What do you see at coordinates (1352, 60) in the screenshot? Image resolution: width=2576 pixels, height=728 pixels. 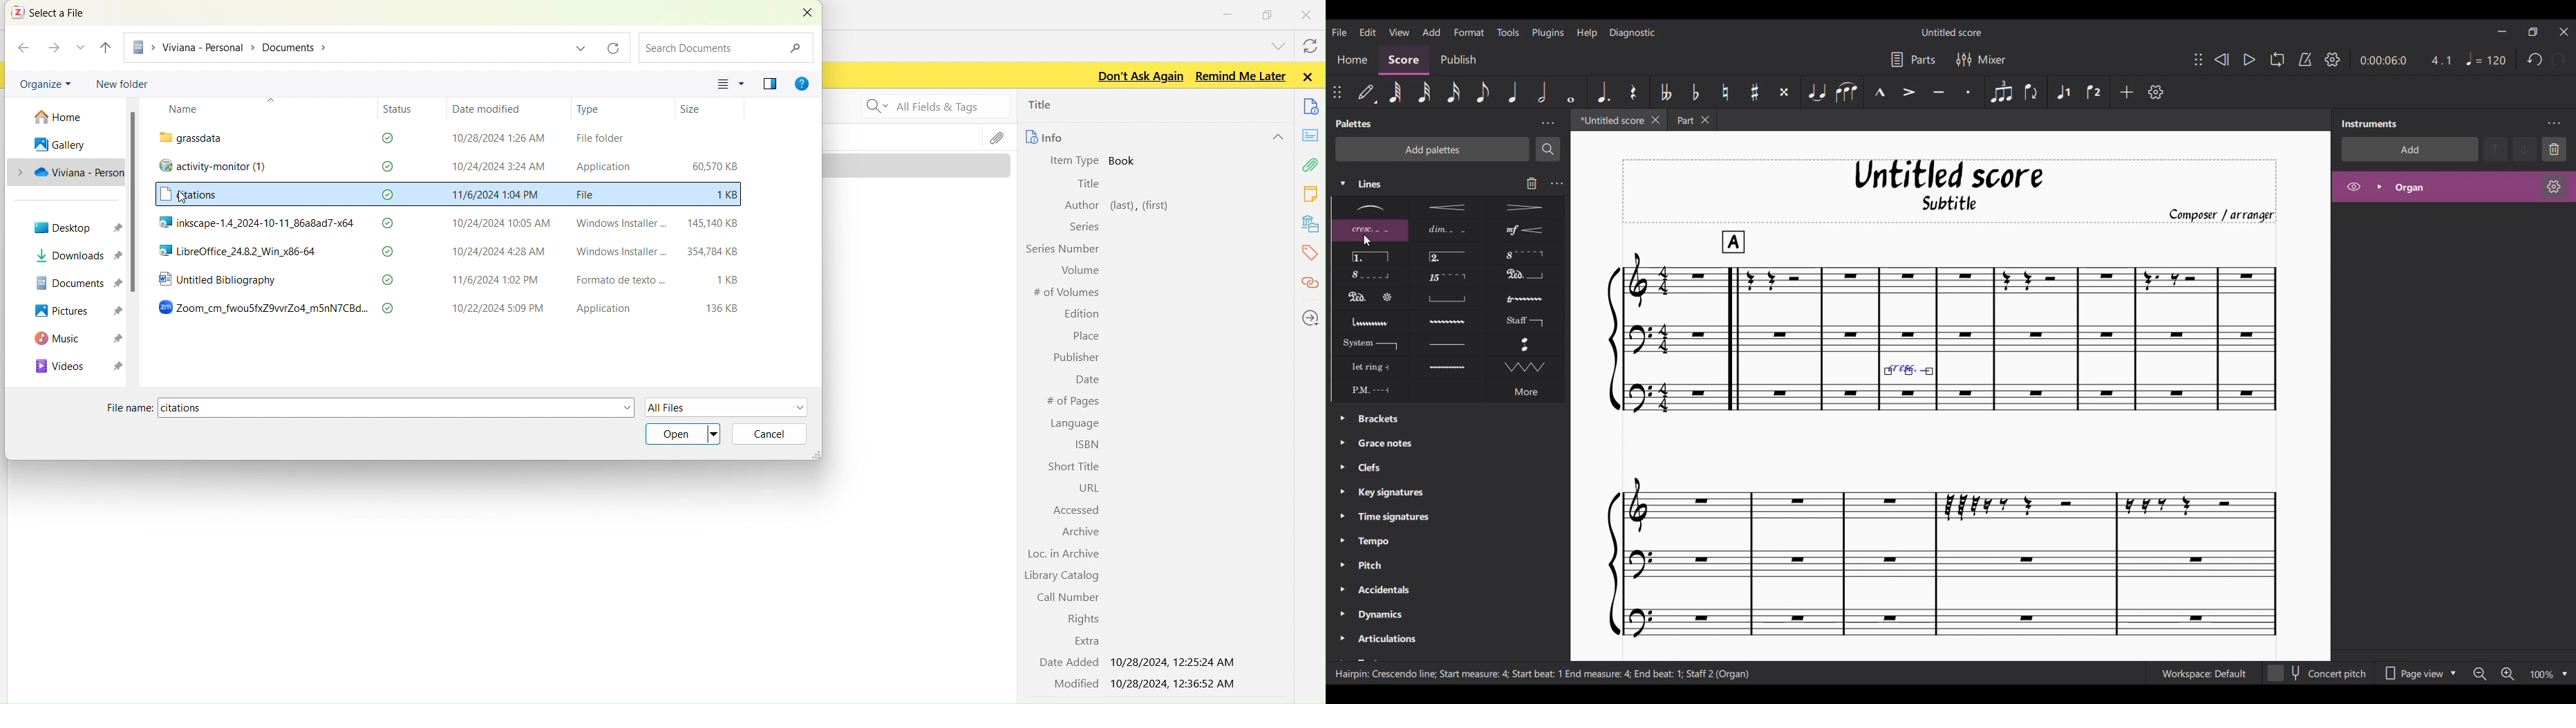 I see `Home section` at bounding box center [1352, 60].